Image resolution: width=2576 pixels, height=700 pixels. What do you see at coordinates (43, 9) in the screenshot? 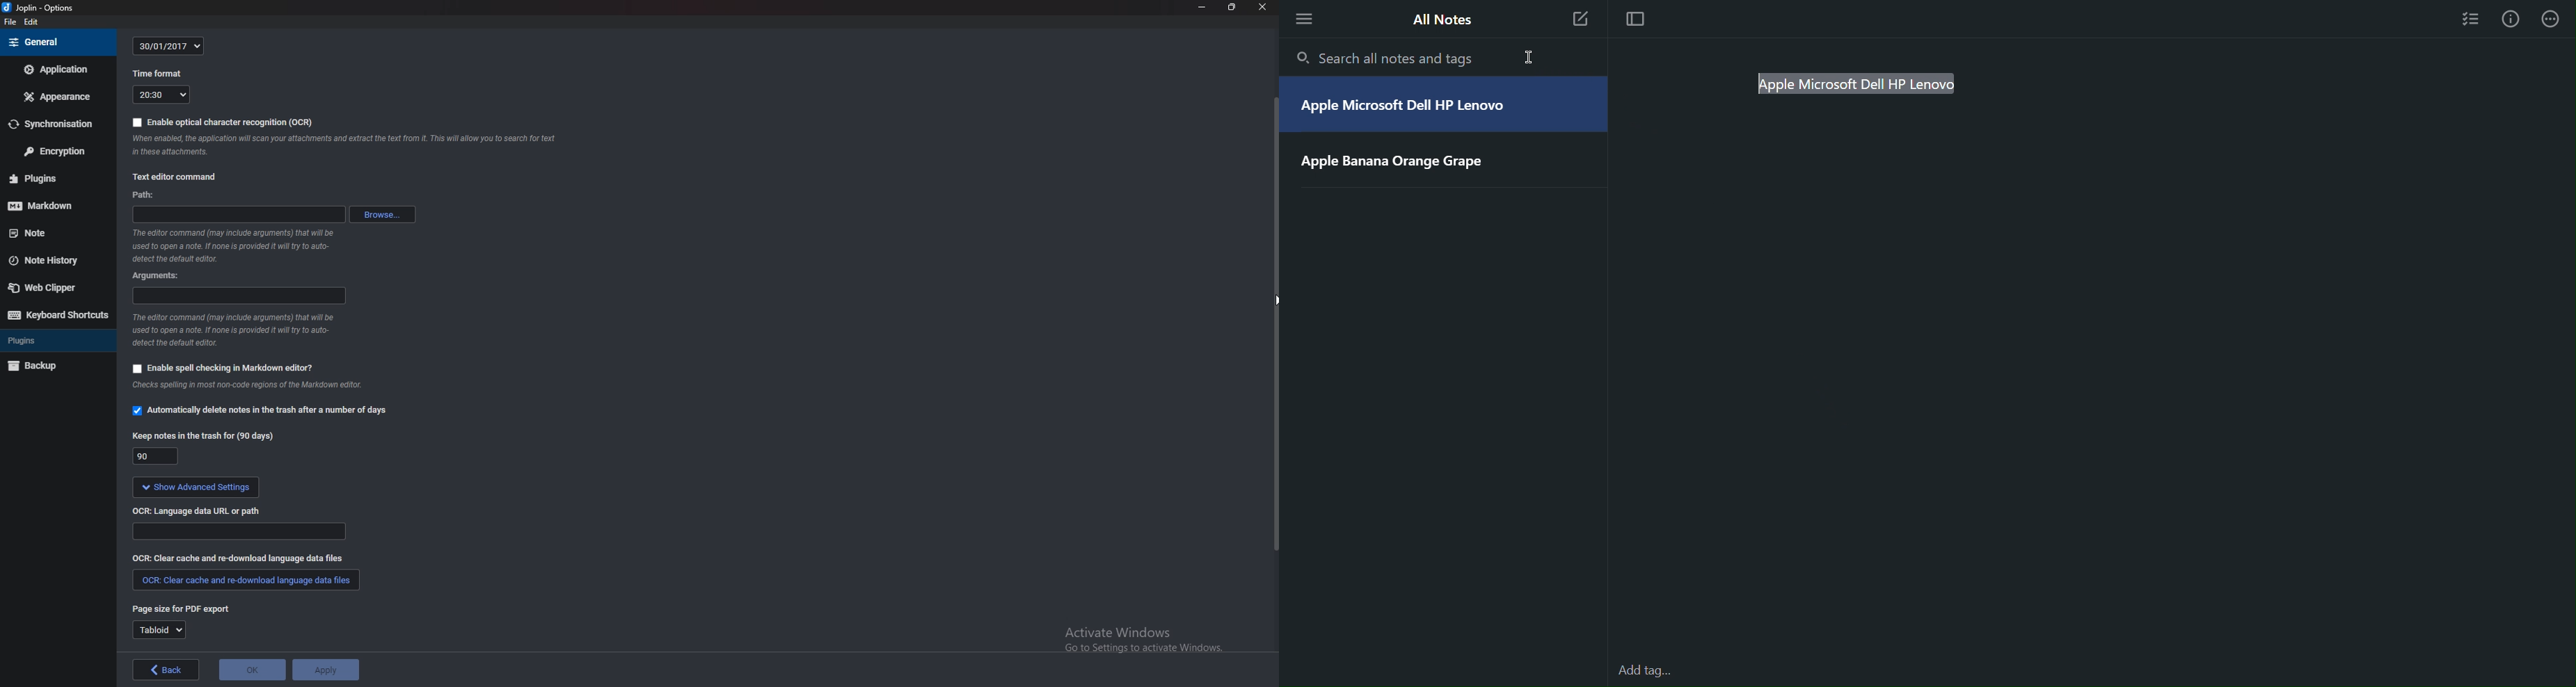
I see `joplin - options` at bounding box center [43, 9].